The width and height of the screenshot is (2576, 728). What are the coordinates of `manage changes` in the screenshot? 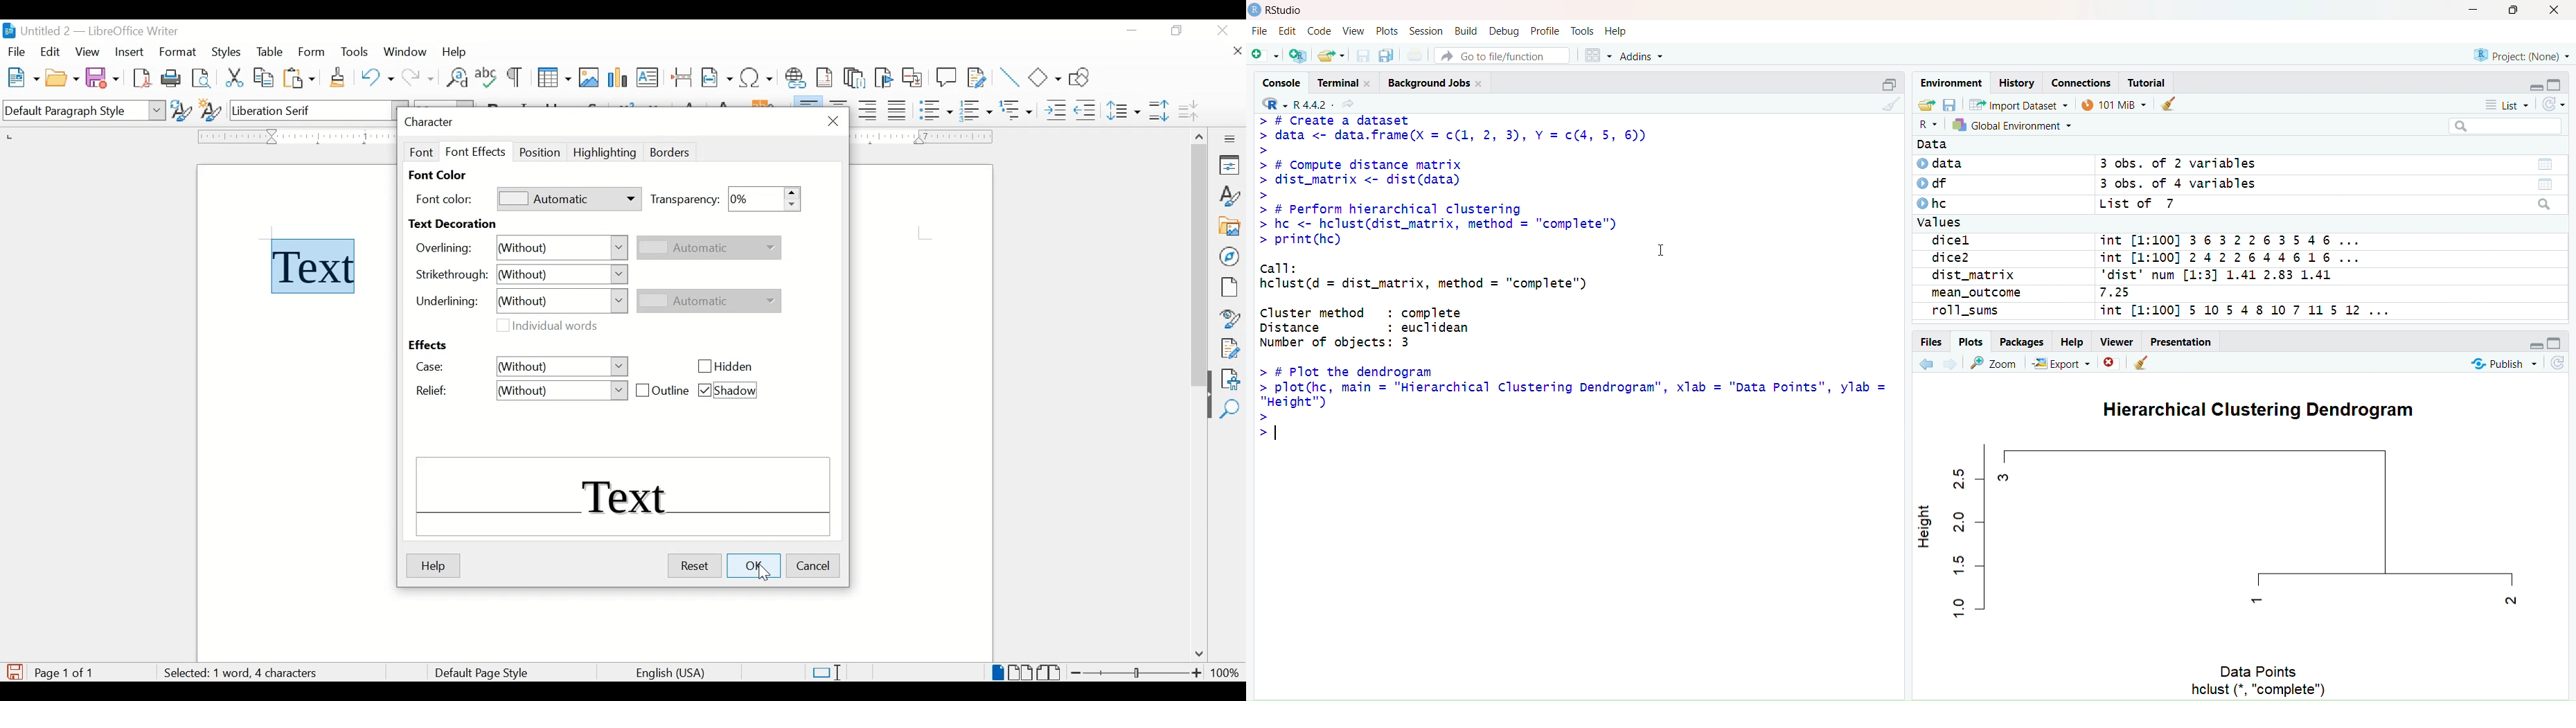 It's located at (1230, 349).